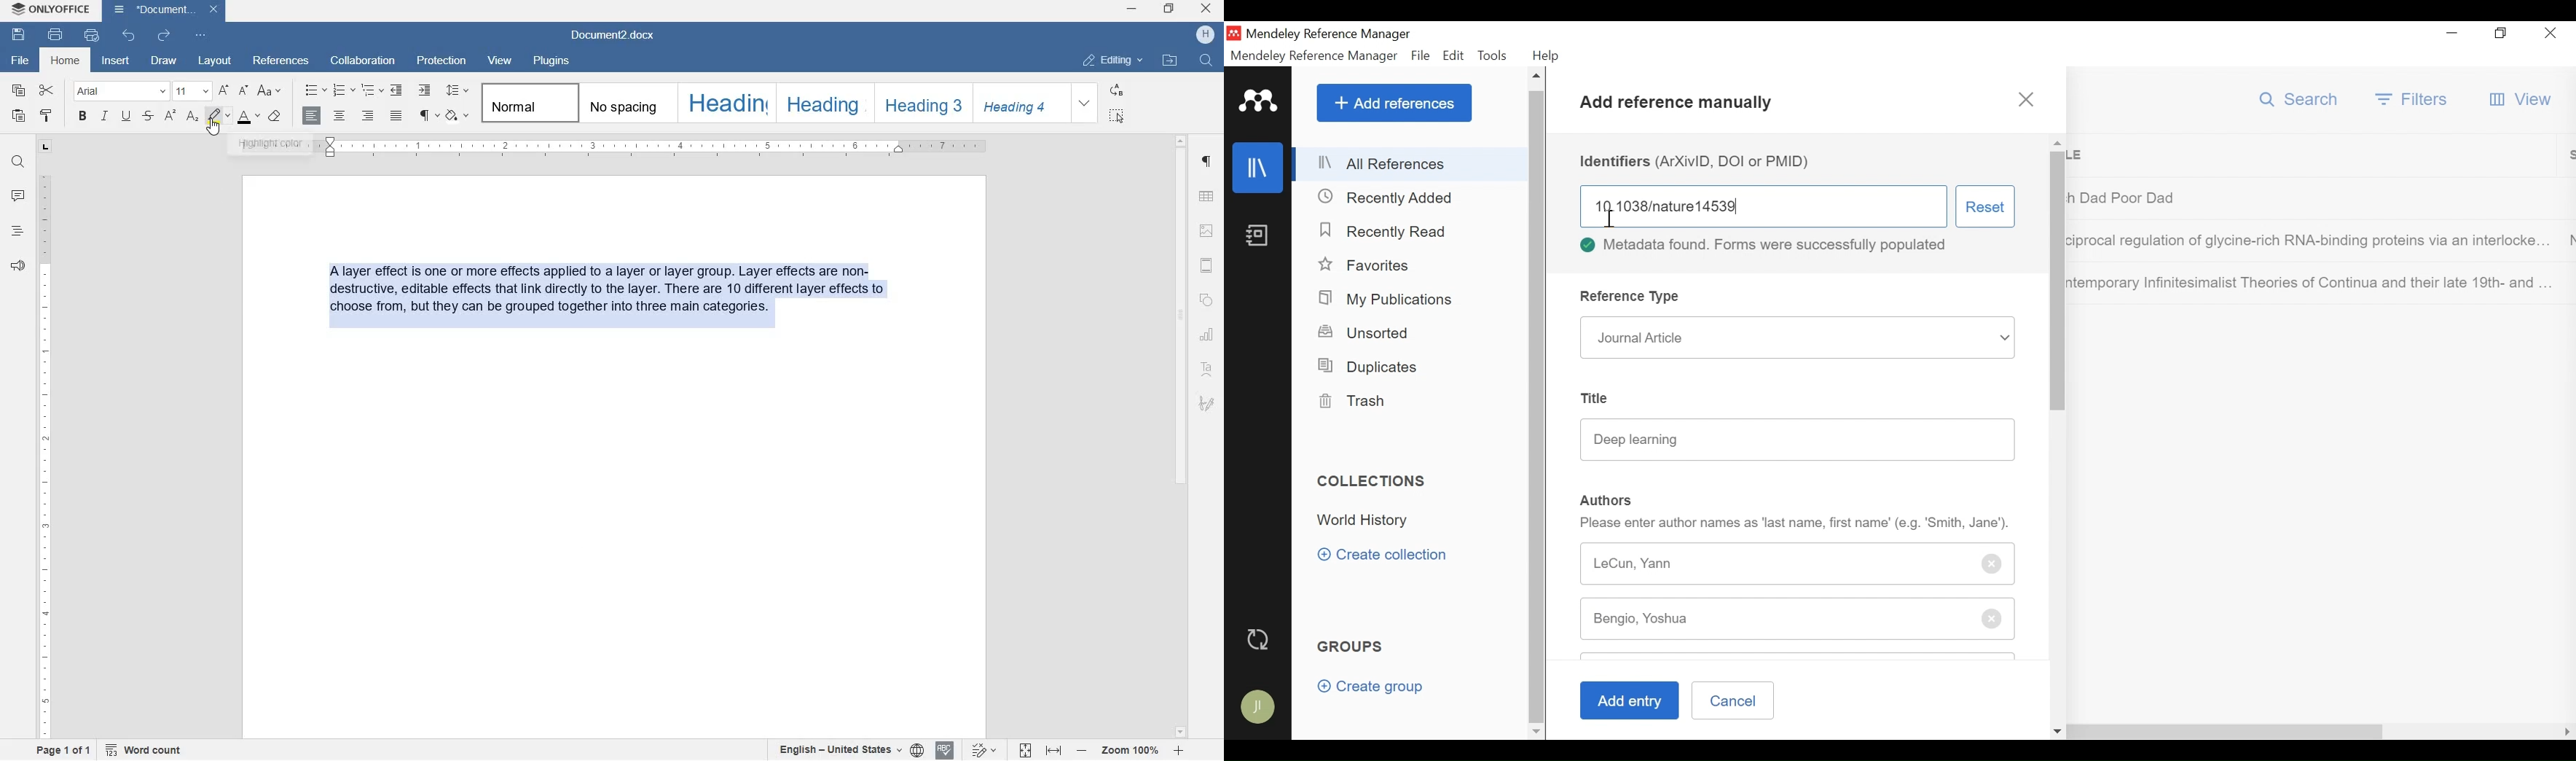  What do you see at coordinates (457, 117) in the screenshot?
I see `SHADING` at bounding box center [457, 117].